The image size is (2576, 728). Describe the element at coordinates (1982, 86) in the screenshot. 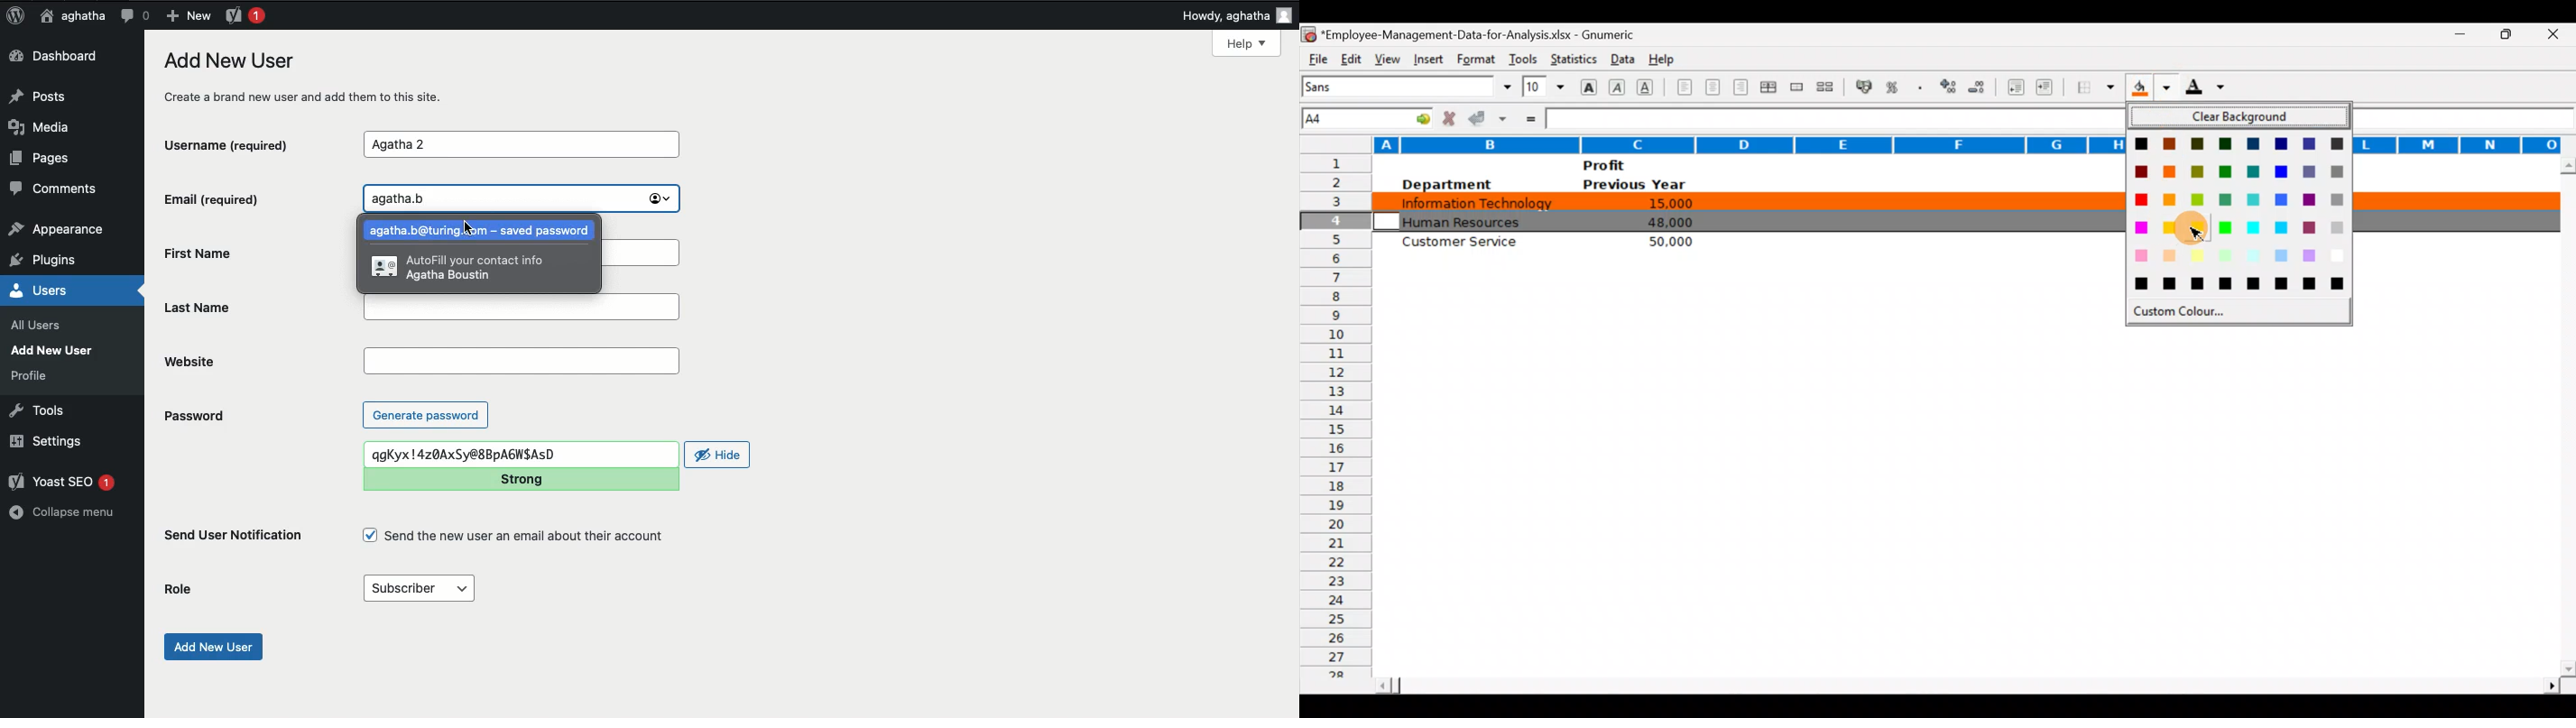

I see `Decrease decimals` at that location.